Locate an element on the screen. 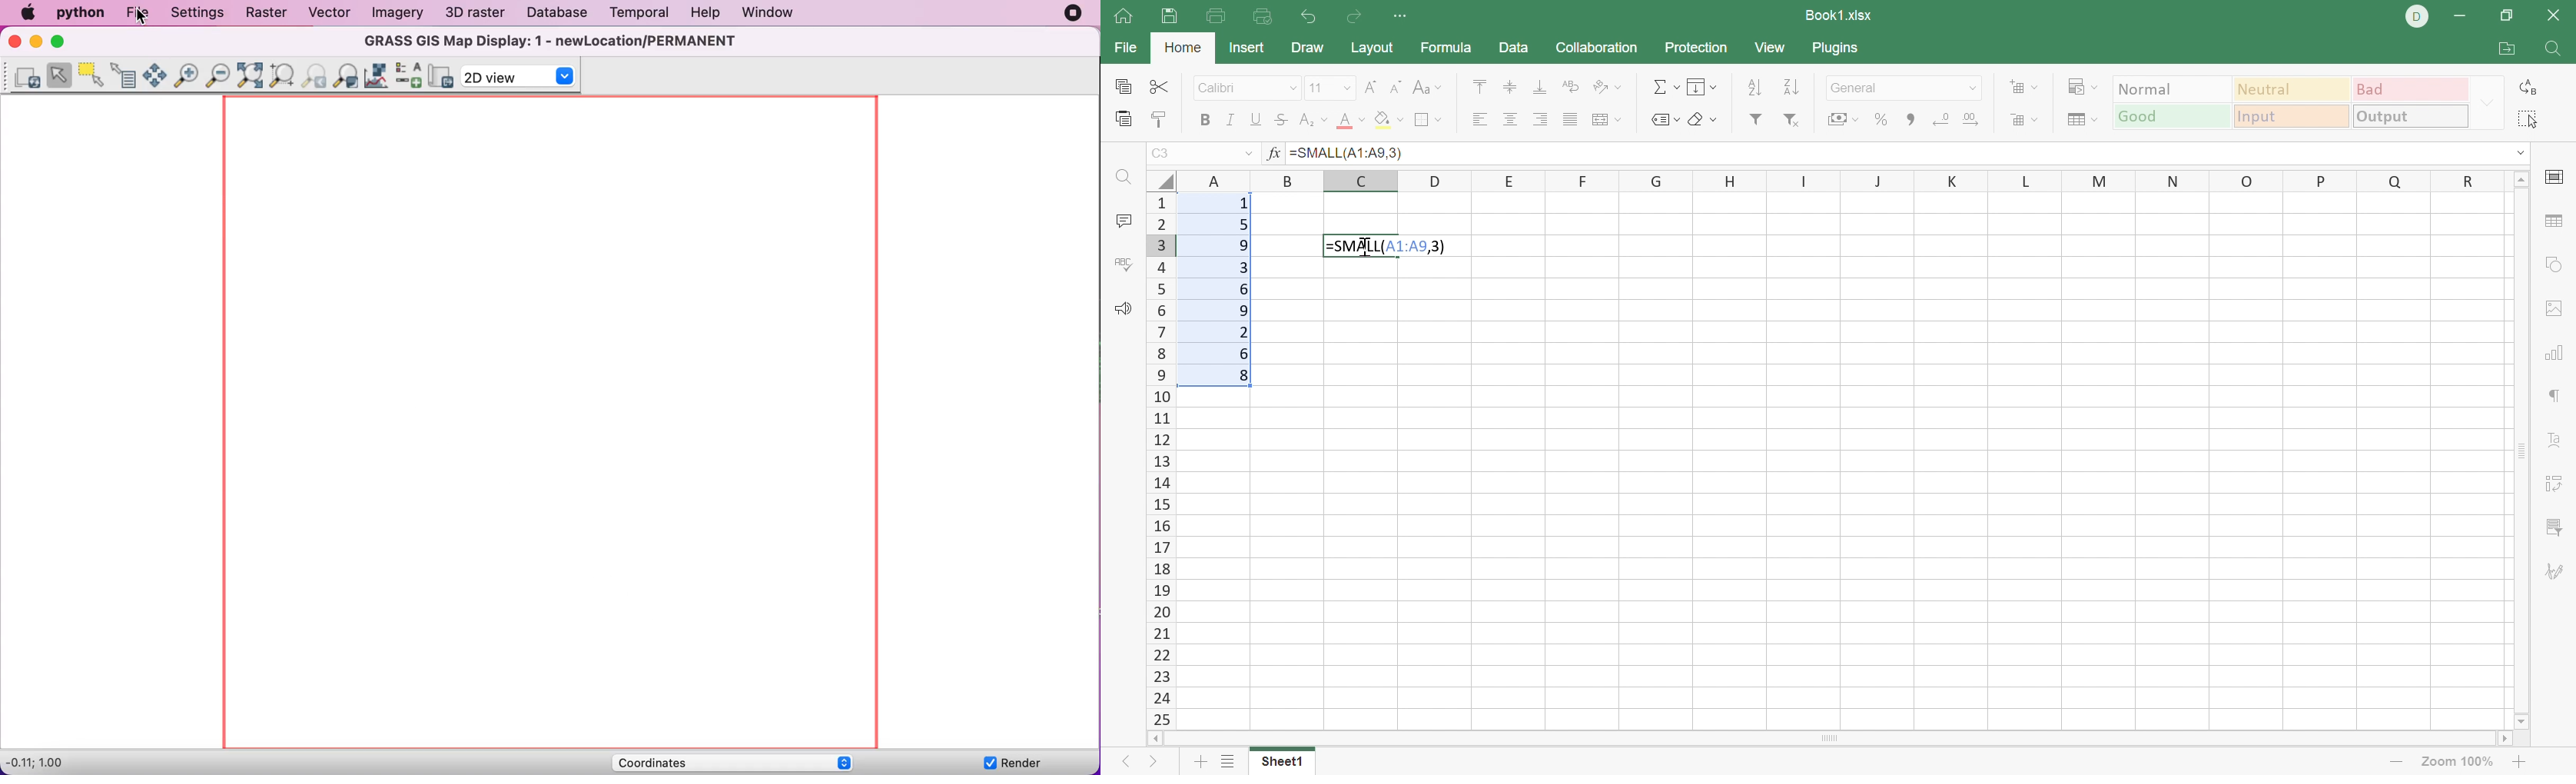 The image size is (2576, 784). 9 is located at coordinates (1243, 244).